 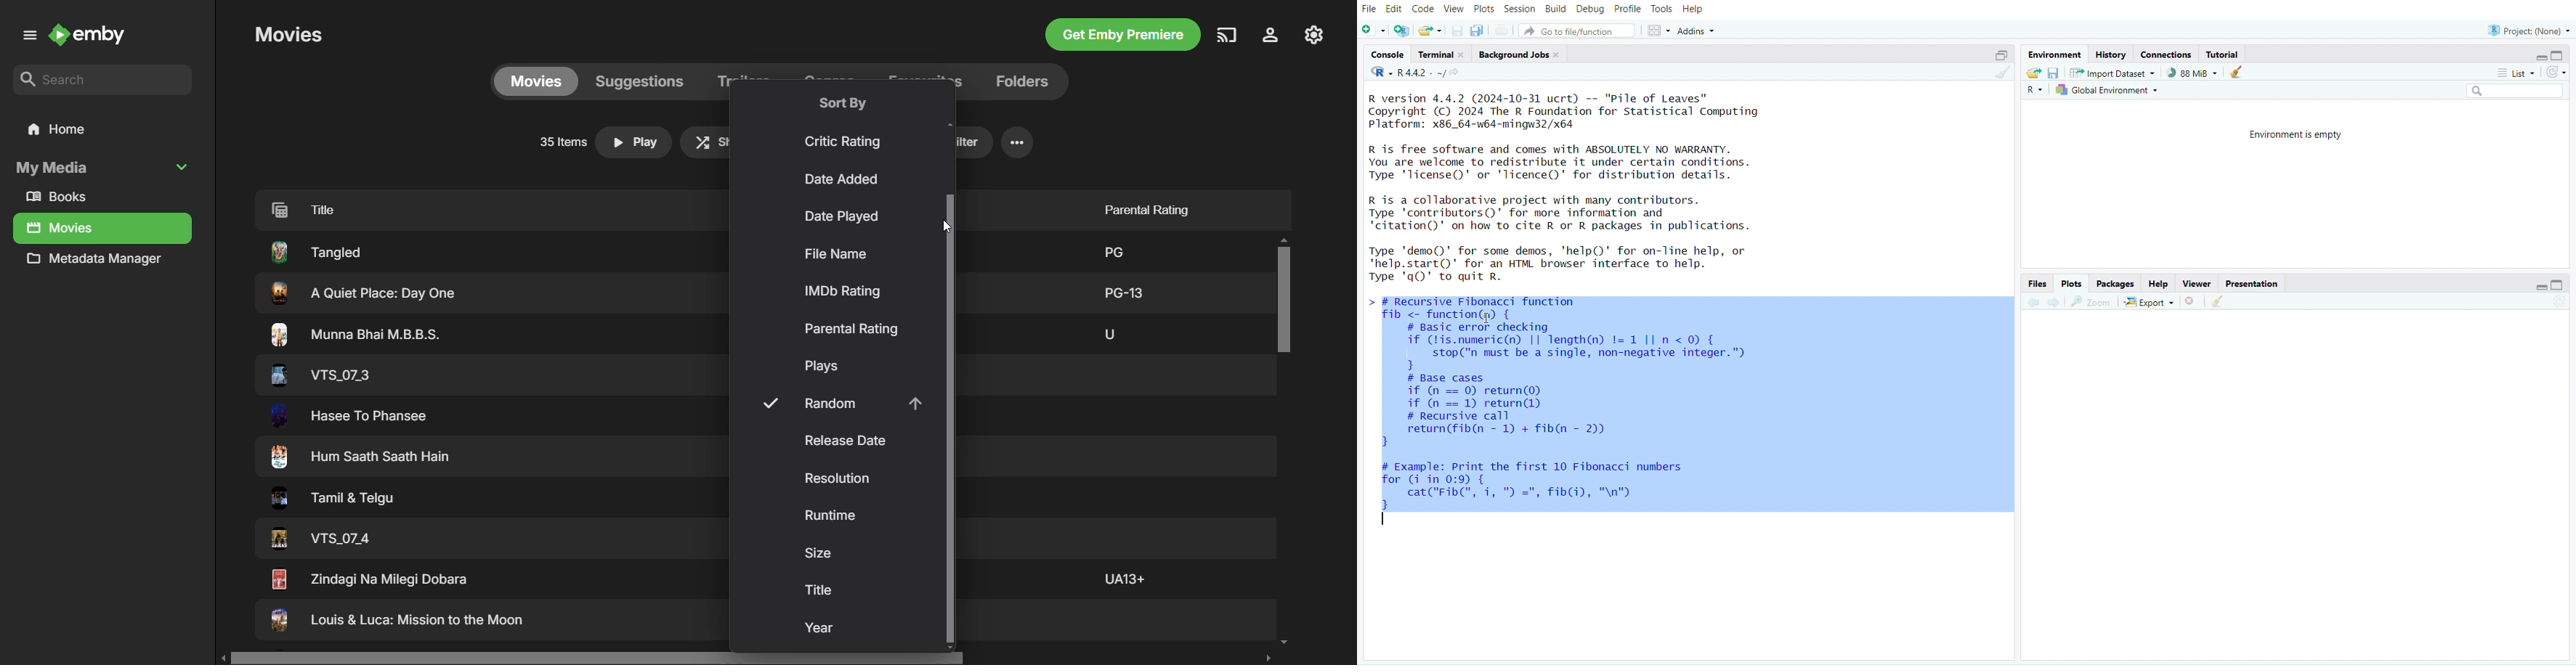 What do you see at coordinates (843, 441) in the screenshot?
I see `Release Date` at bounding box center [843, 441].